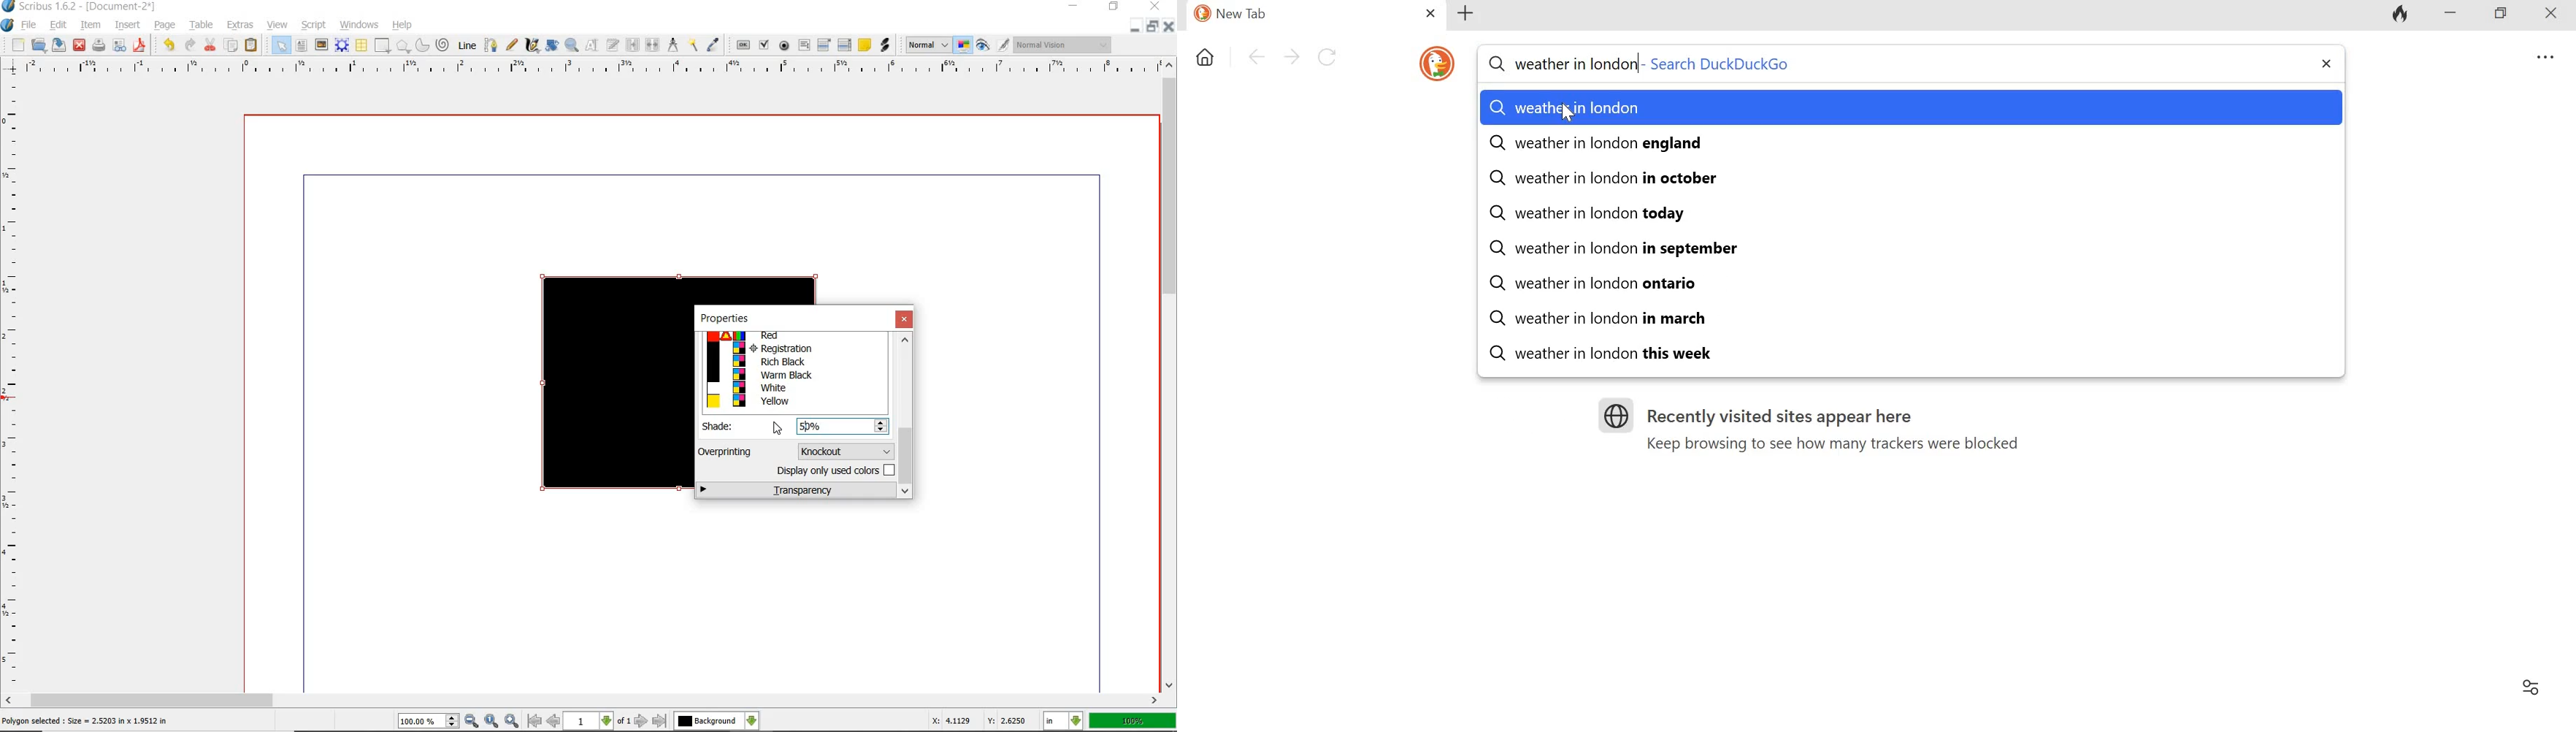  I want to click on paste, so click(252, 46).